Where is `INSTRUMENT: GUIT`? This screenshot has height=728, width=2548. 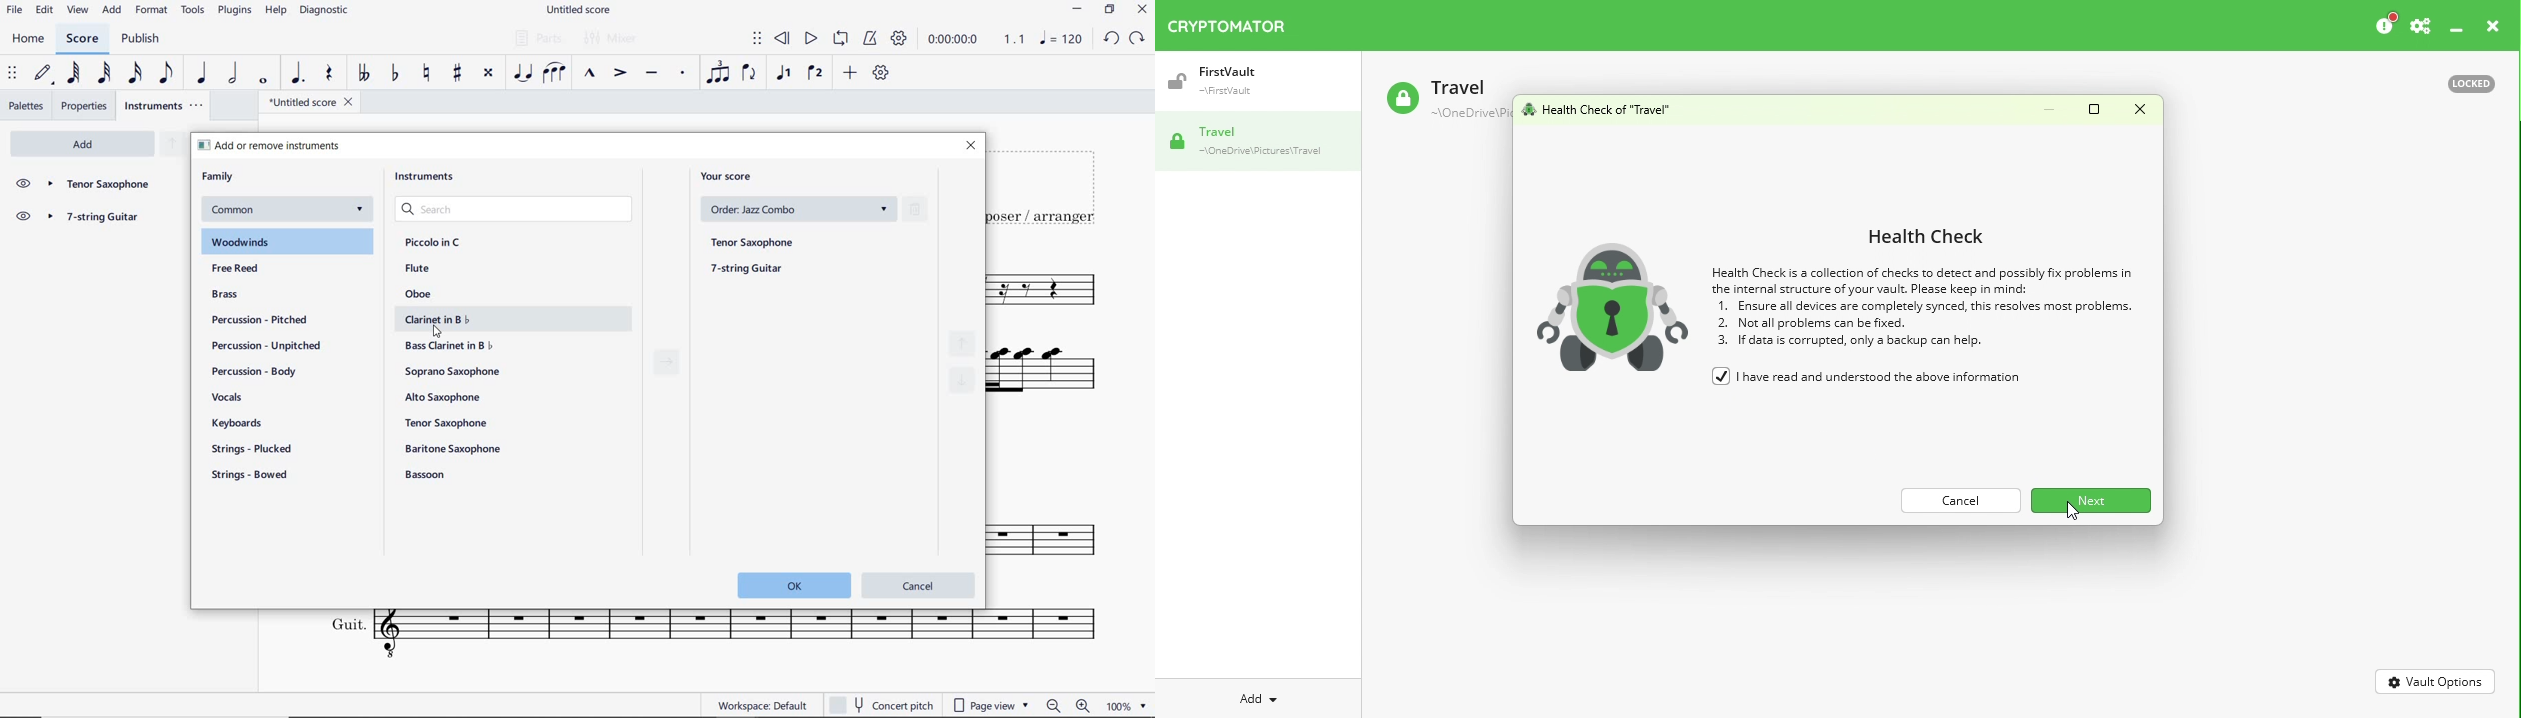 INSTRUMENT: GUIT is located at coordinates (706, 636).